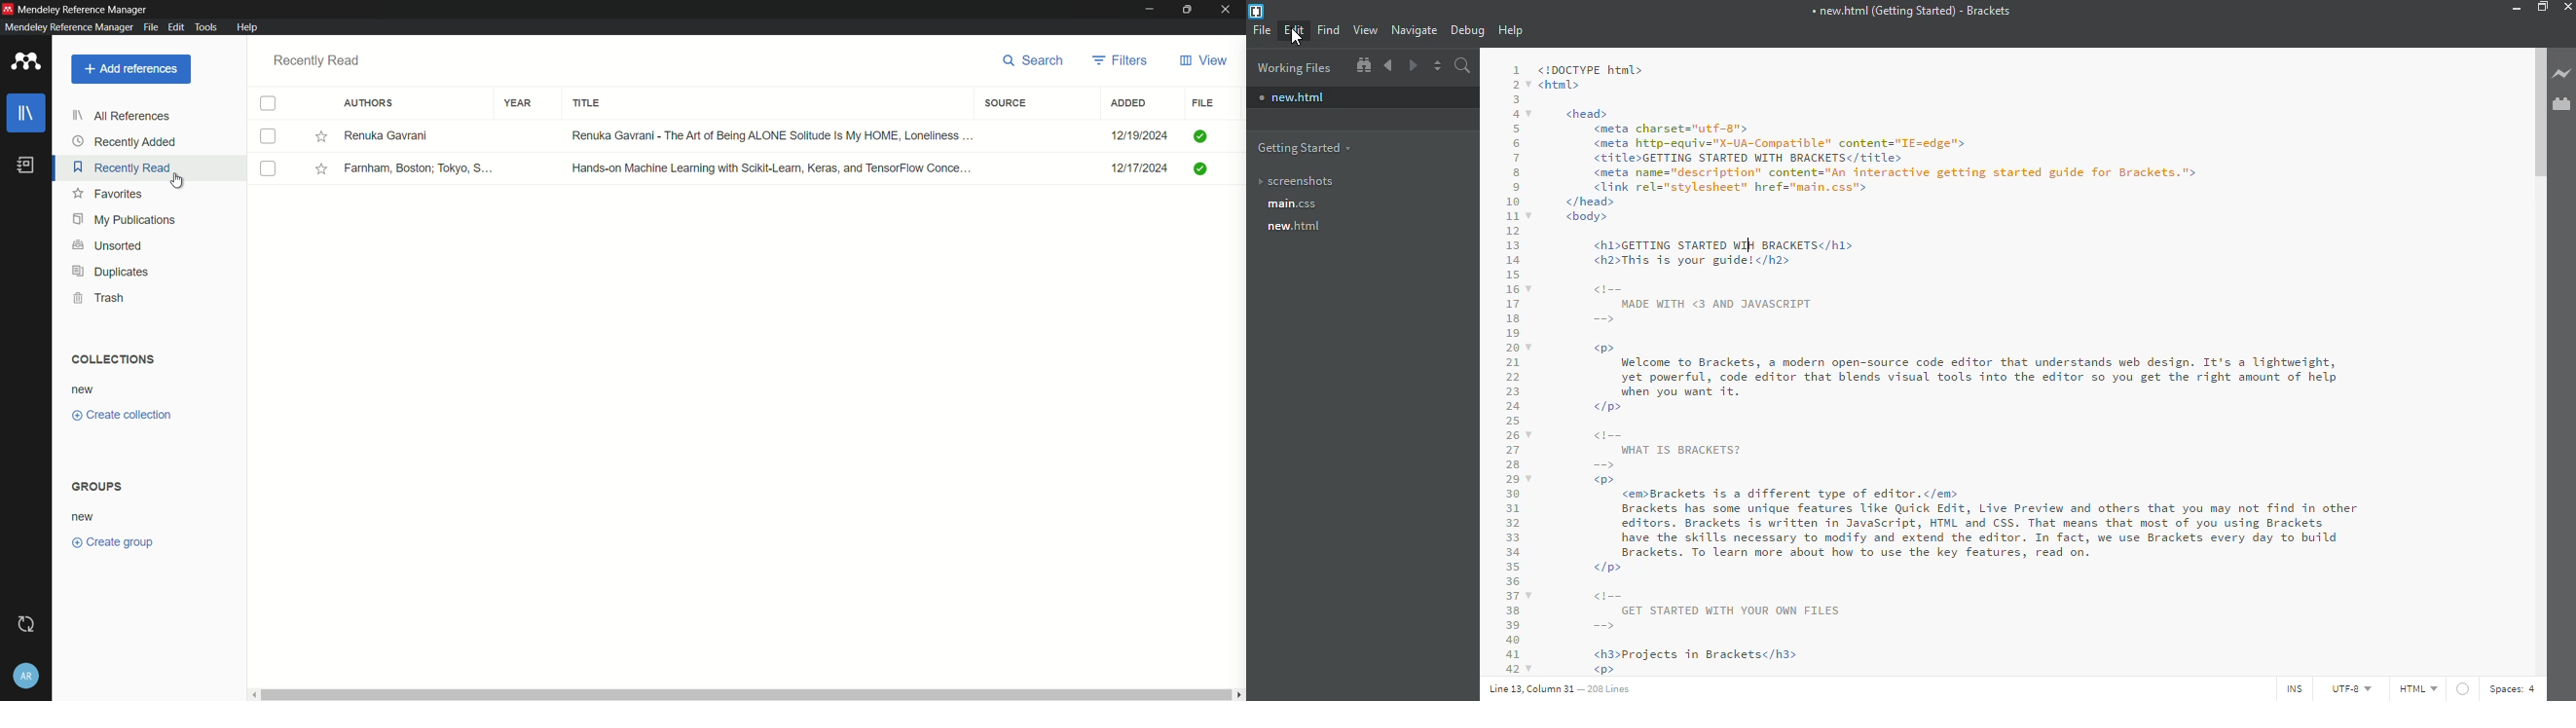 The height and width of the screenshot is (728, 2576). Describe the element at coordinates (179, 180) in the screenshot. I see `cursor` at that location.